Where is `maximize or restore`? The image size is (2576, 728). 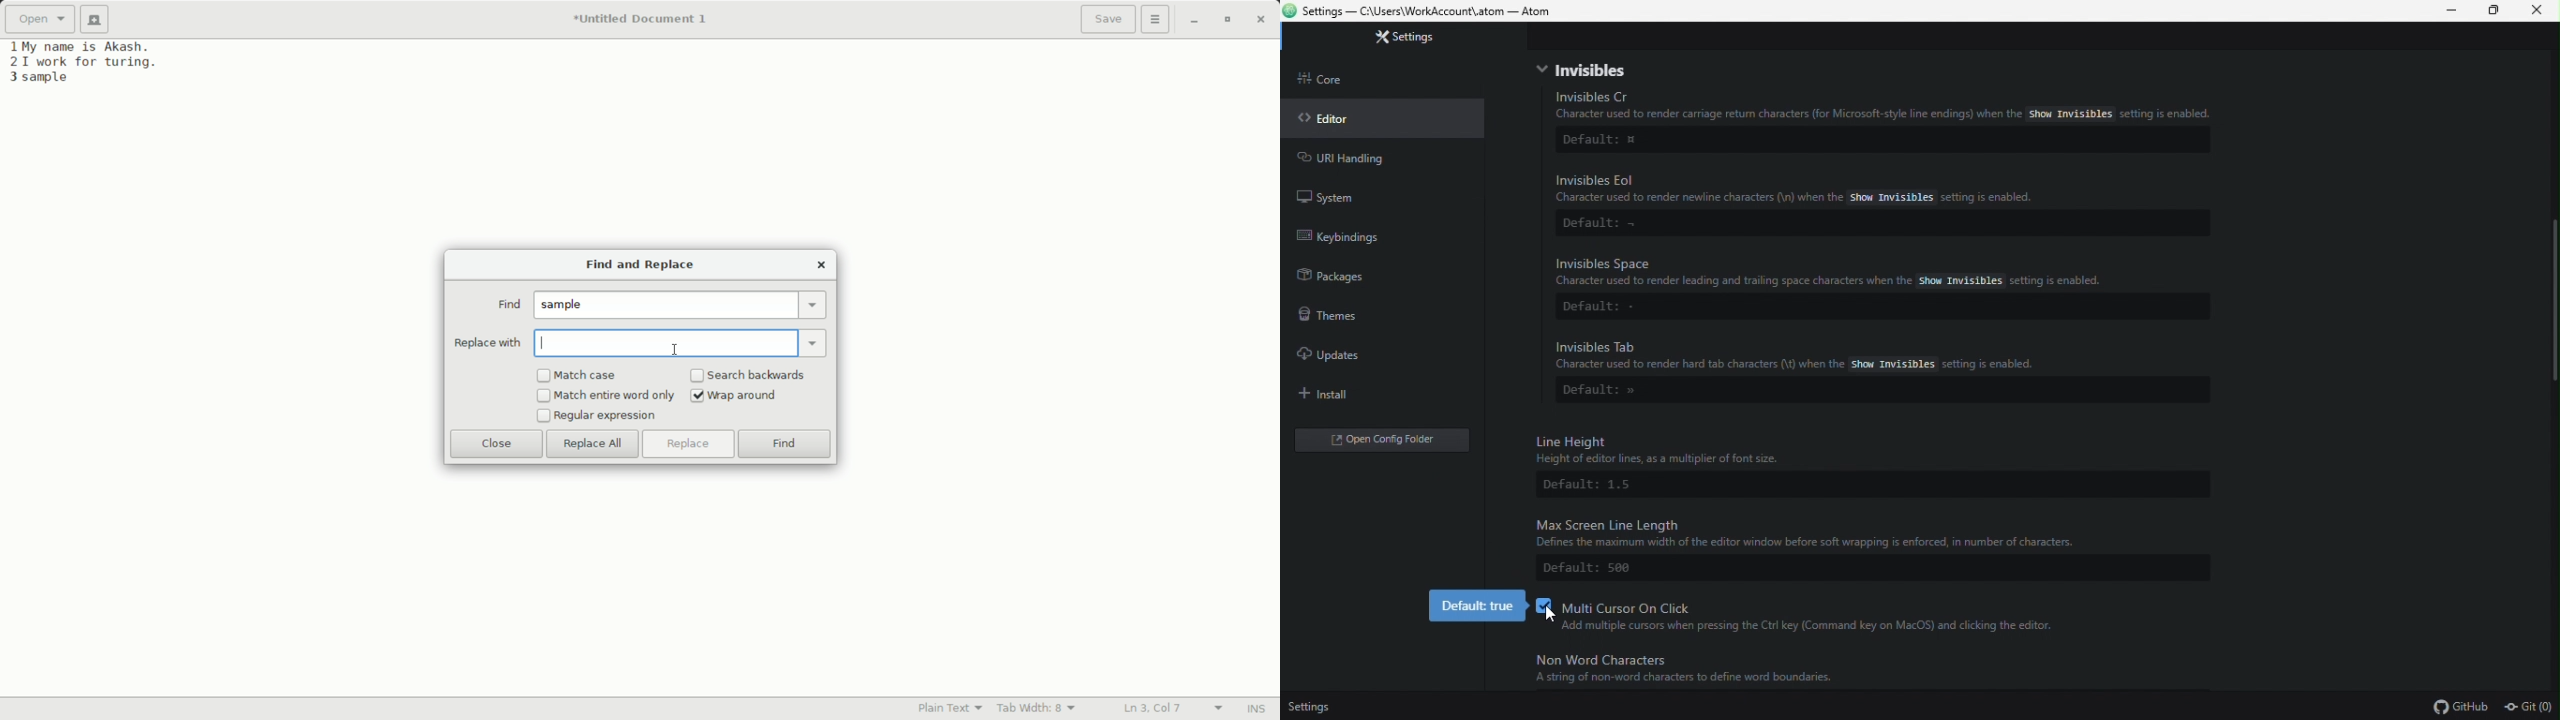
maximize or restore is located at coordinates (1226, 20).